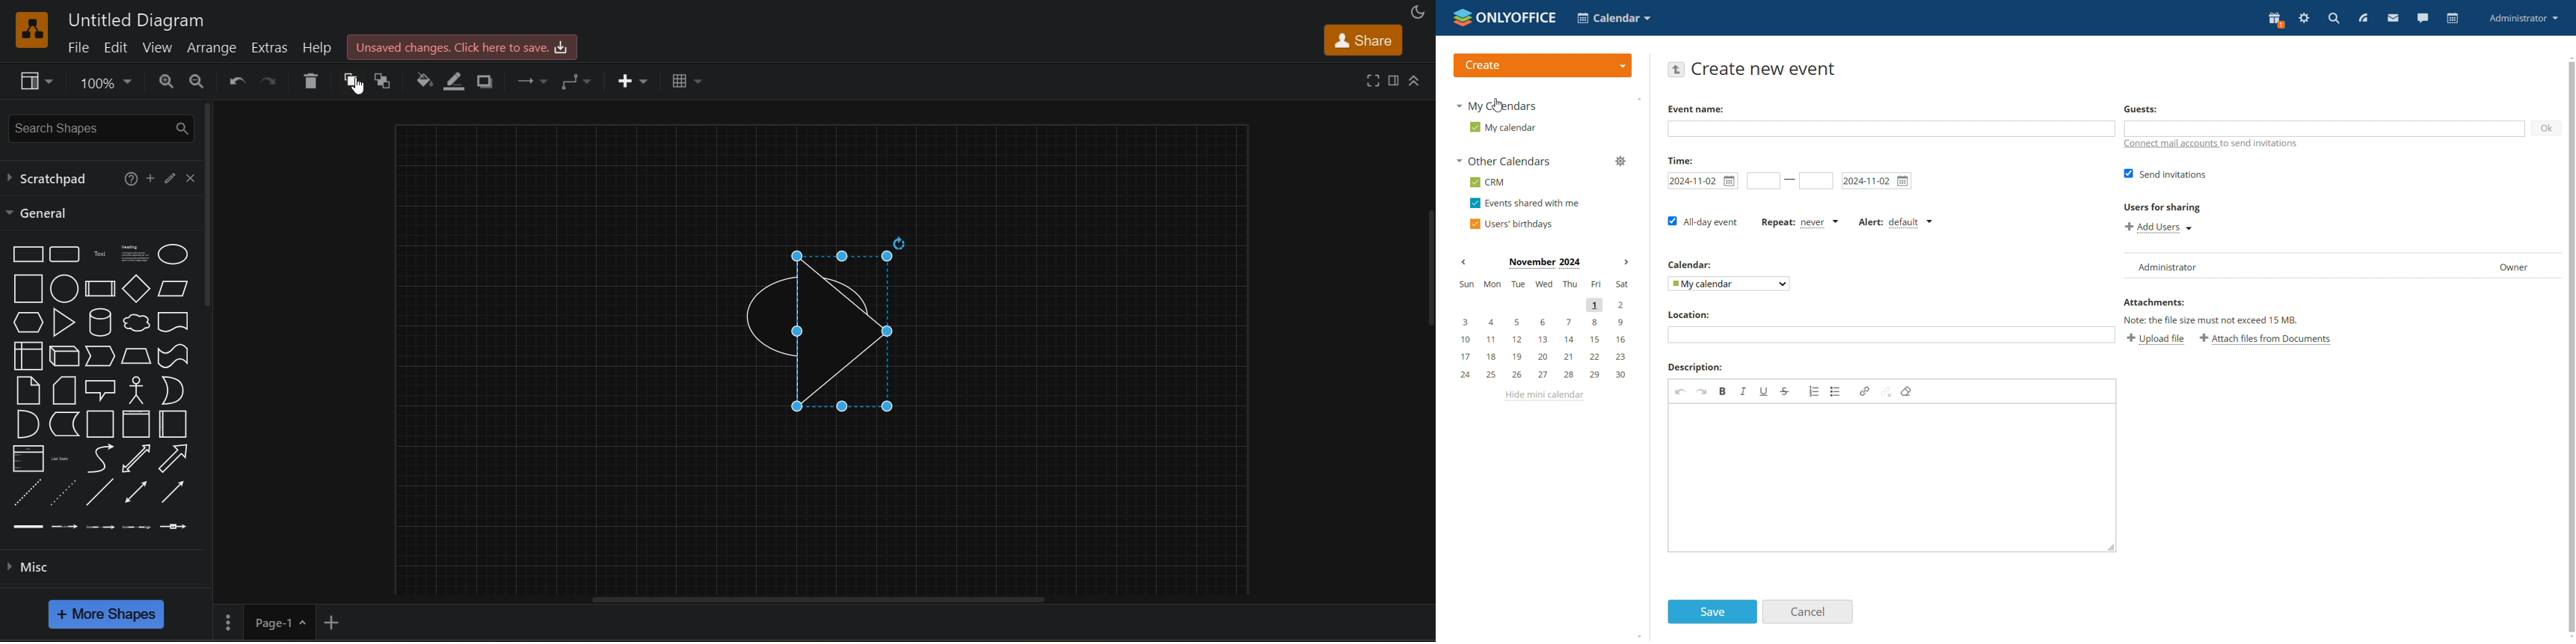 This screenshot has height=644, width=2576. Describe the element at coordinates (66, 391) in the screenshot. I see `card` at that location.